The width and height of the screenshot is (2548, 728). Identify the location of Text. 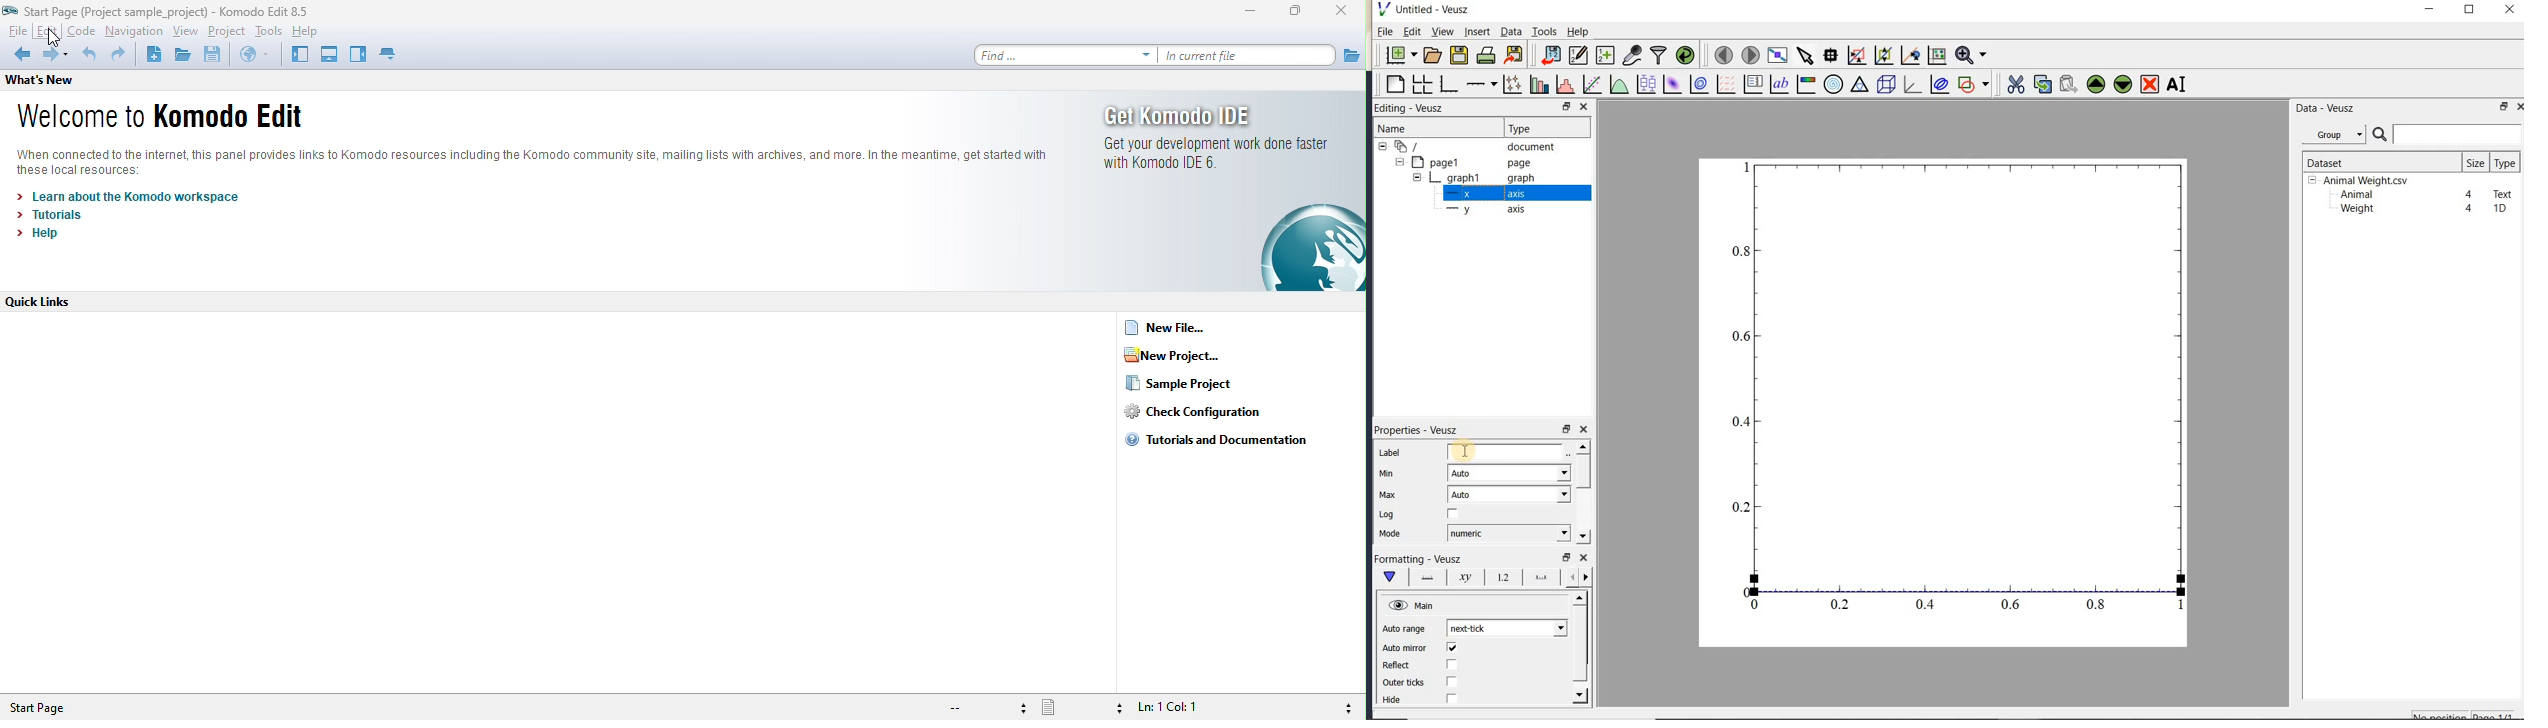
(2504, 192).